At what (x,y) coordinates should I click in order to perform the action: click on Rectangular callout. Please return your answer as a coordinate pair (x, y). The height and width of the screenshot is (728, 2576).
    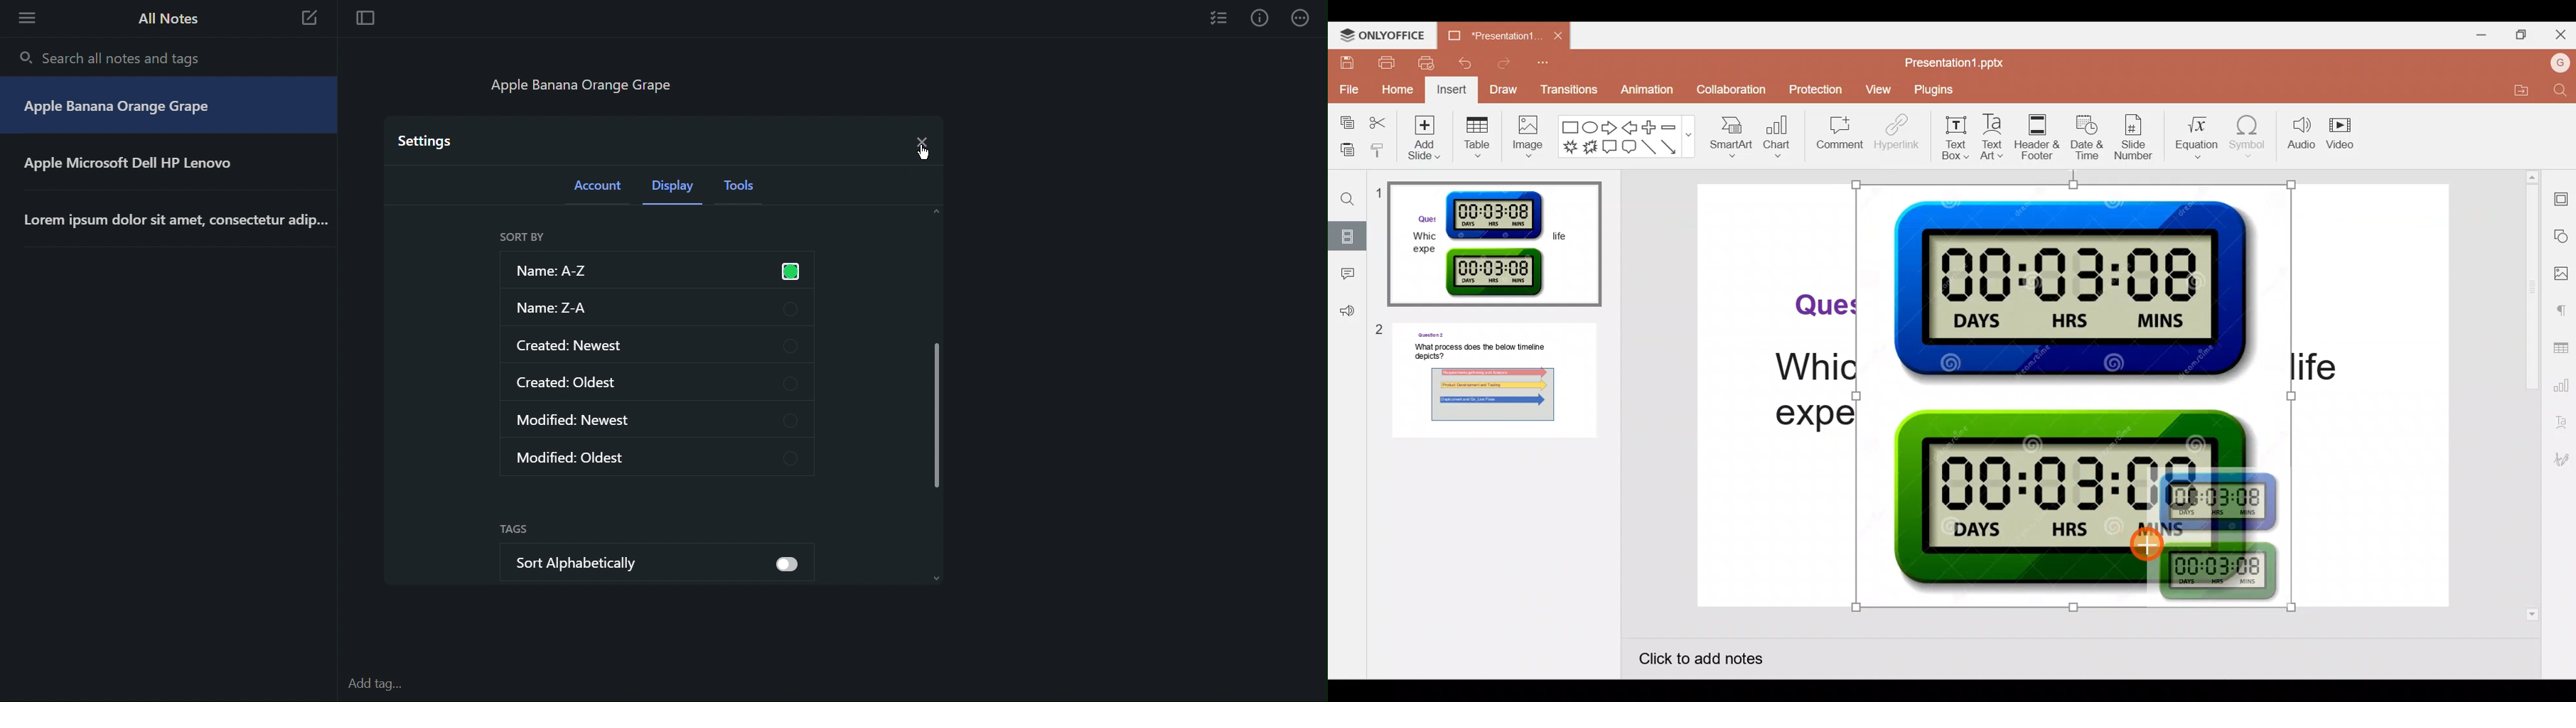
    Looking at the image, I should click on (1610, 150).